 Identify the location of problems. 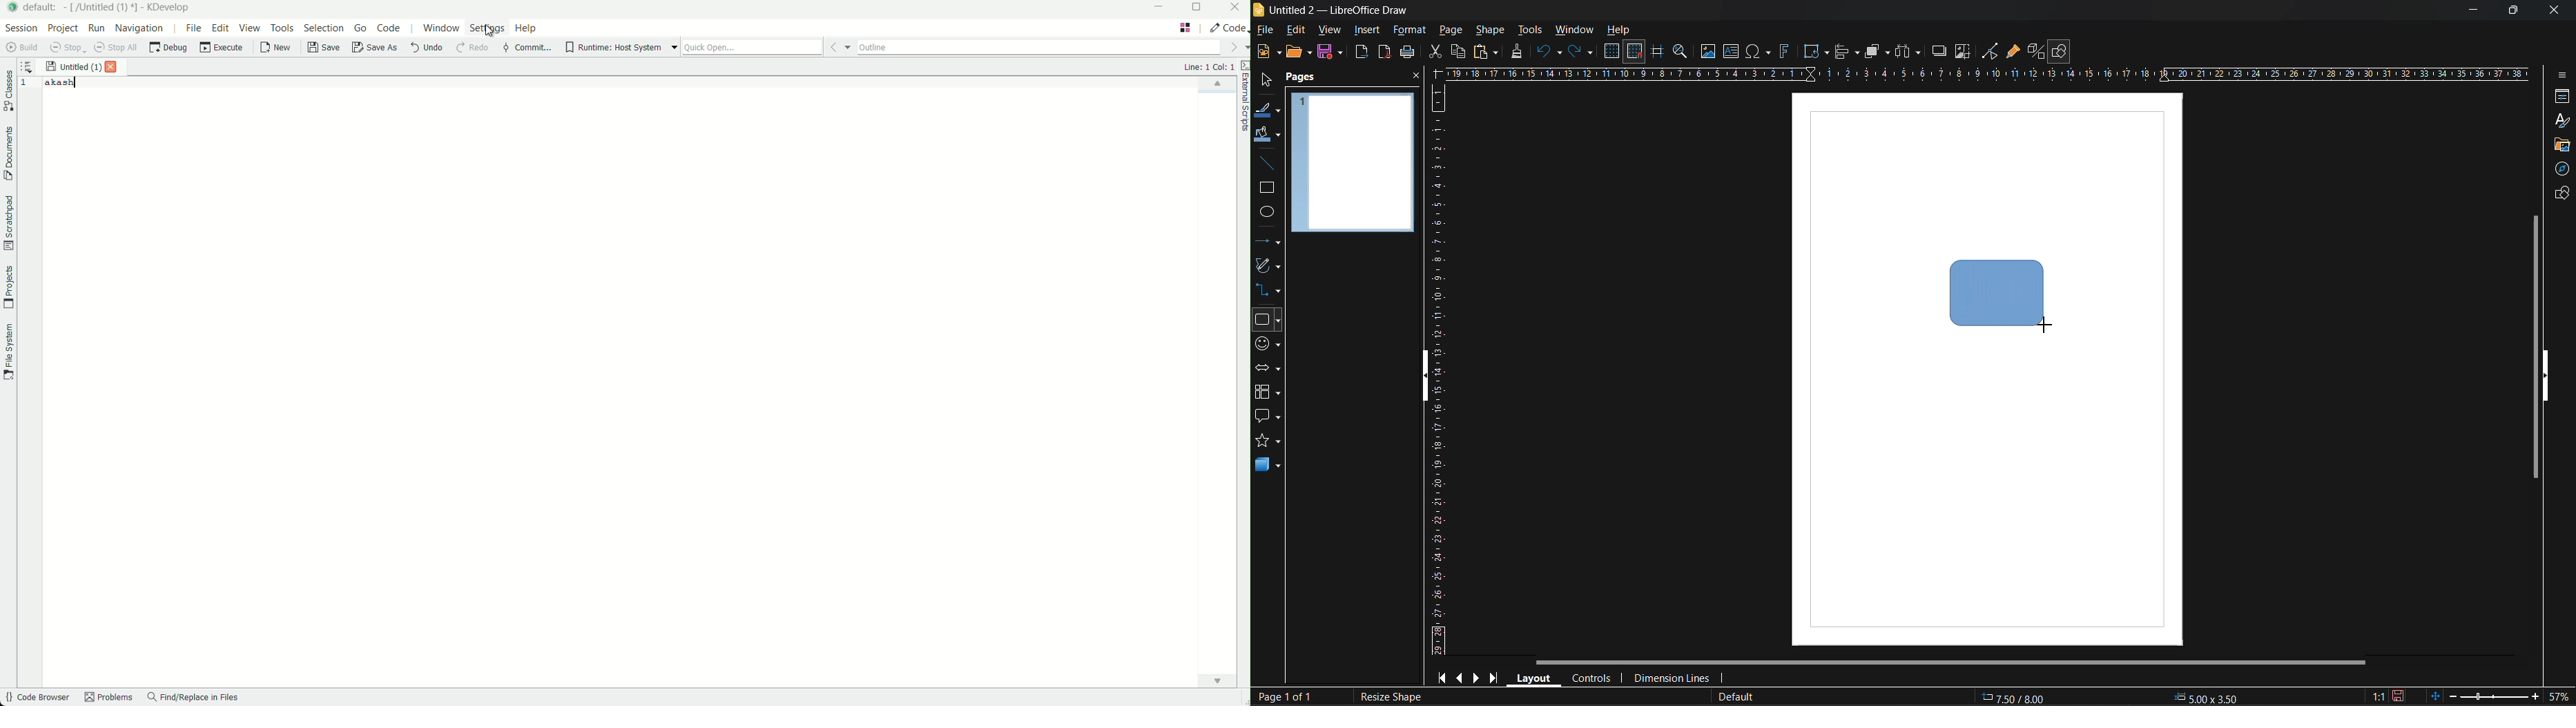
(109, 698).